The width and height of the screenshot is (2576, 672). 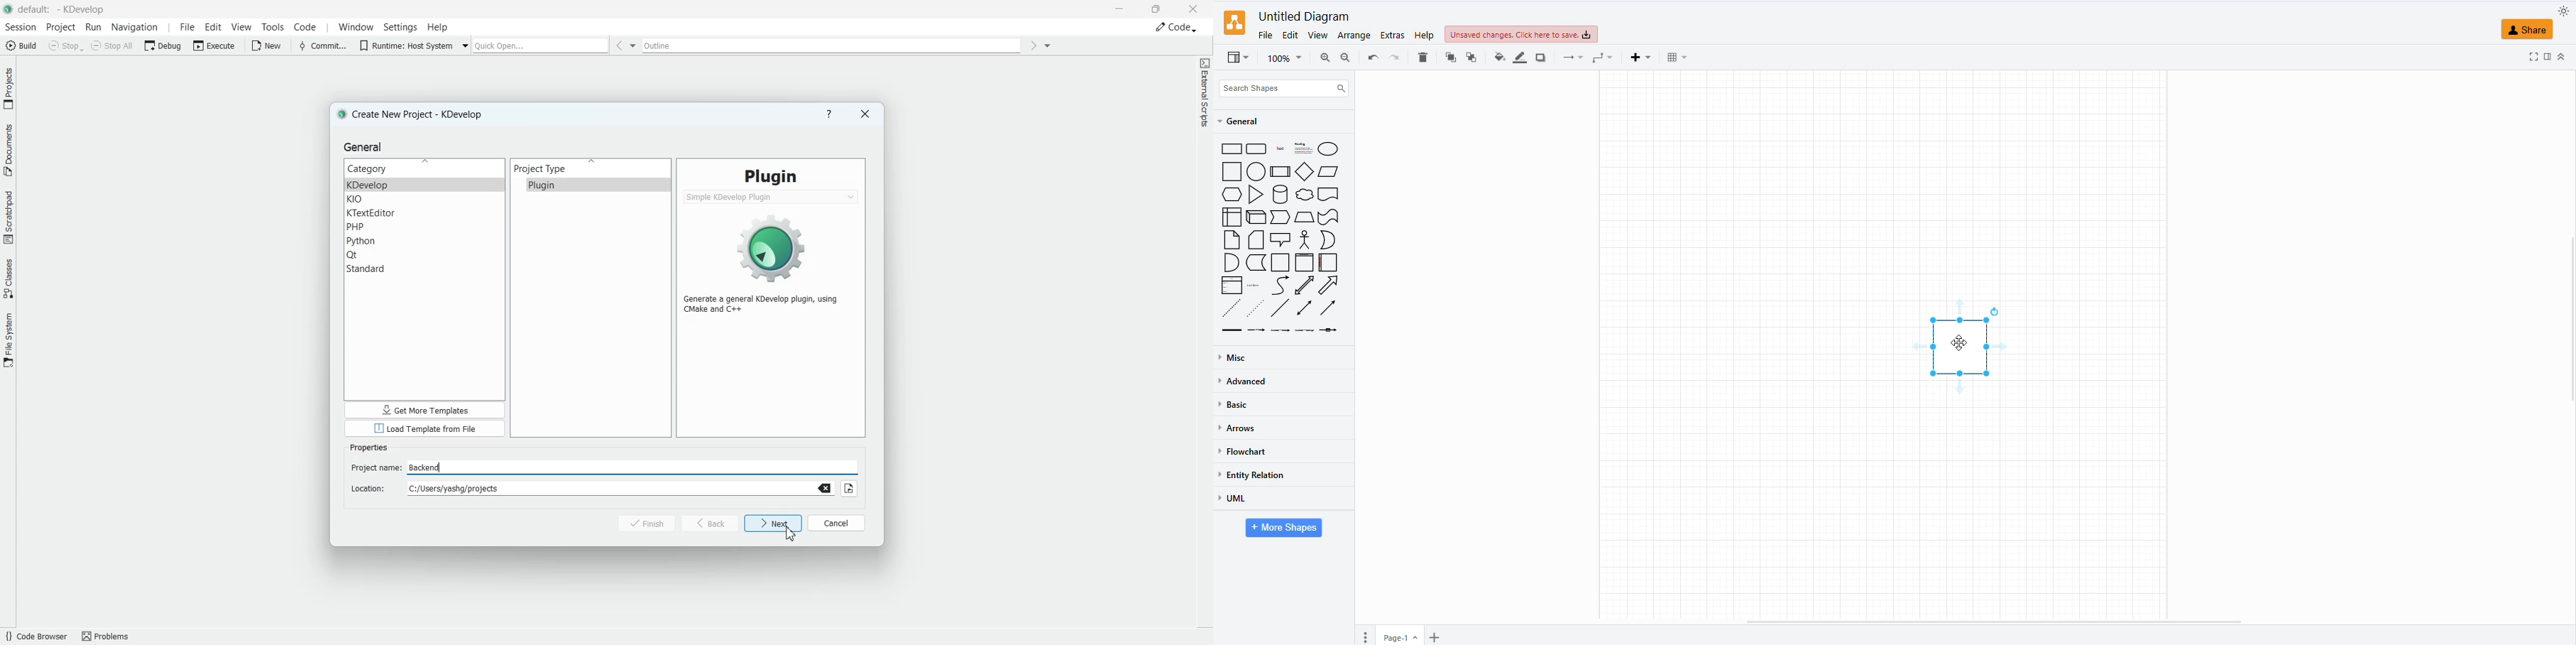 I want to click on fullscreen, so click(x=2546, y=54).